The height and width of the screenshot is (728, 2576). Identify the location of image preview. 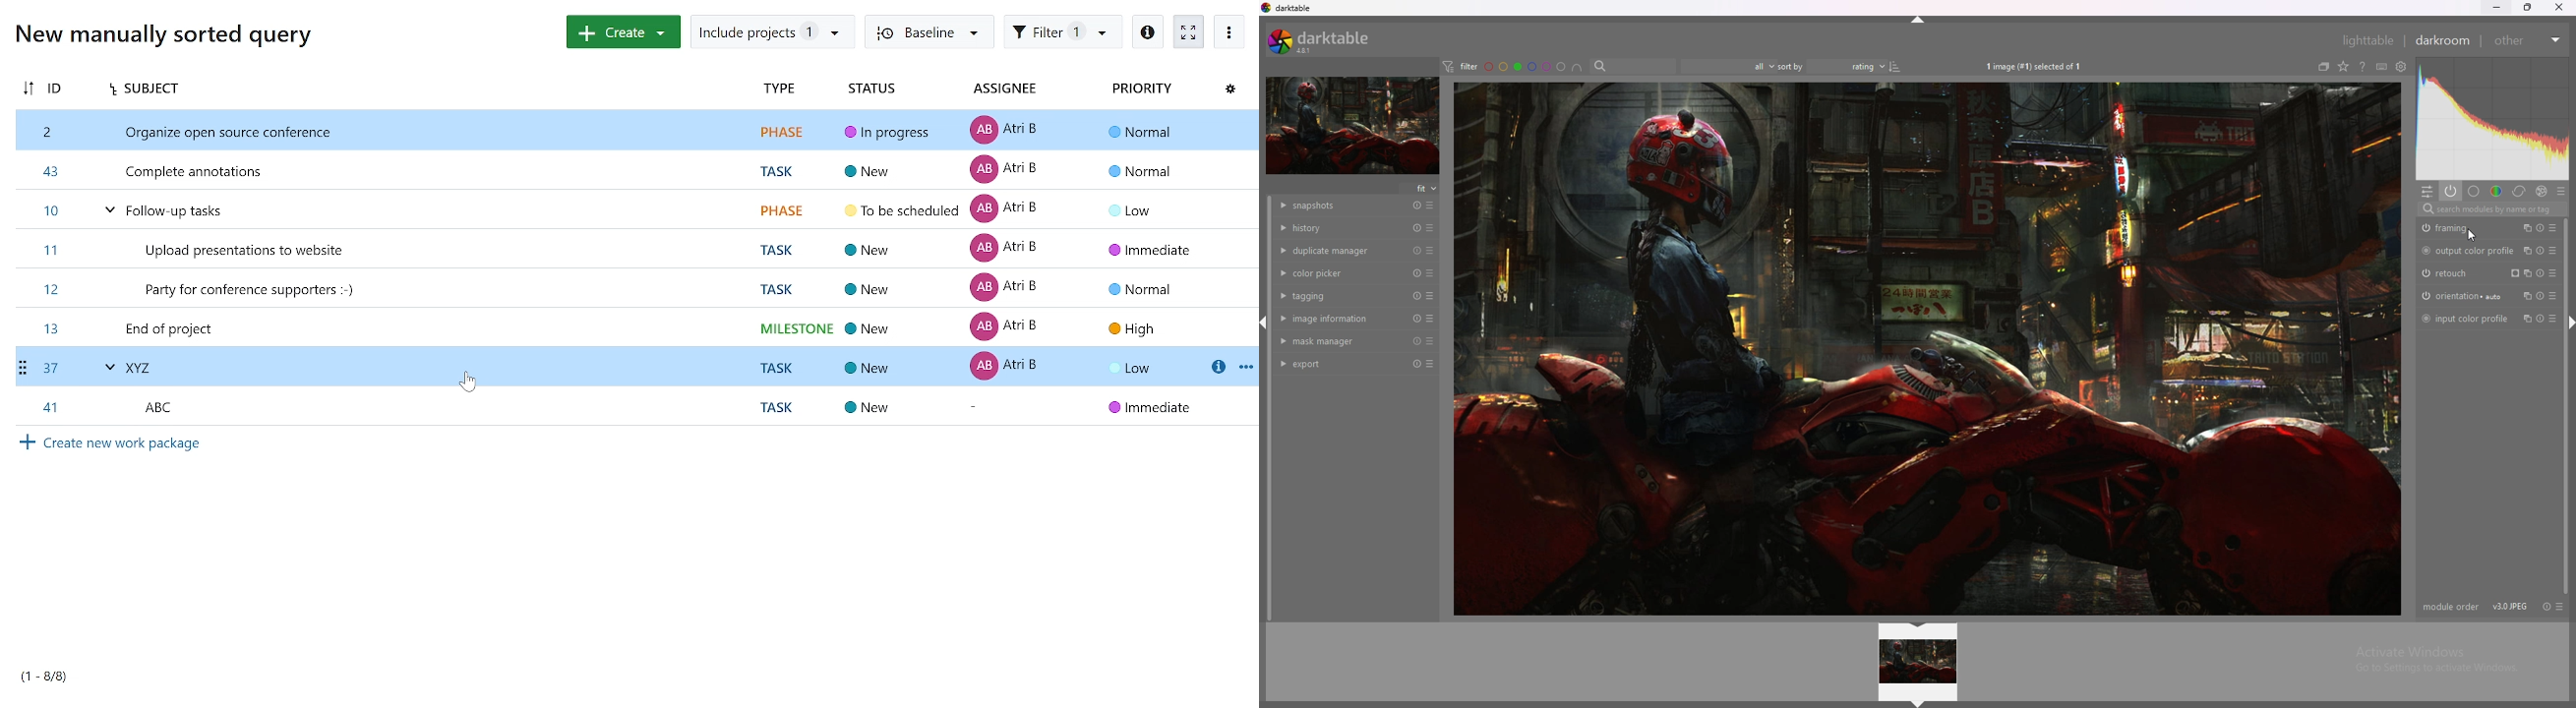
(1919, 662).